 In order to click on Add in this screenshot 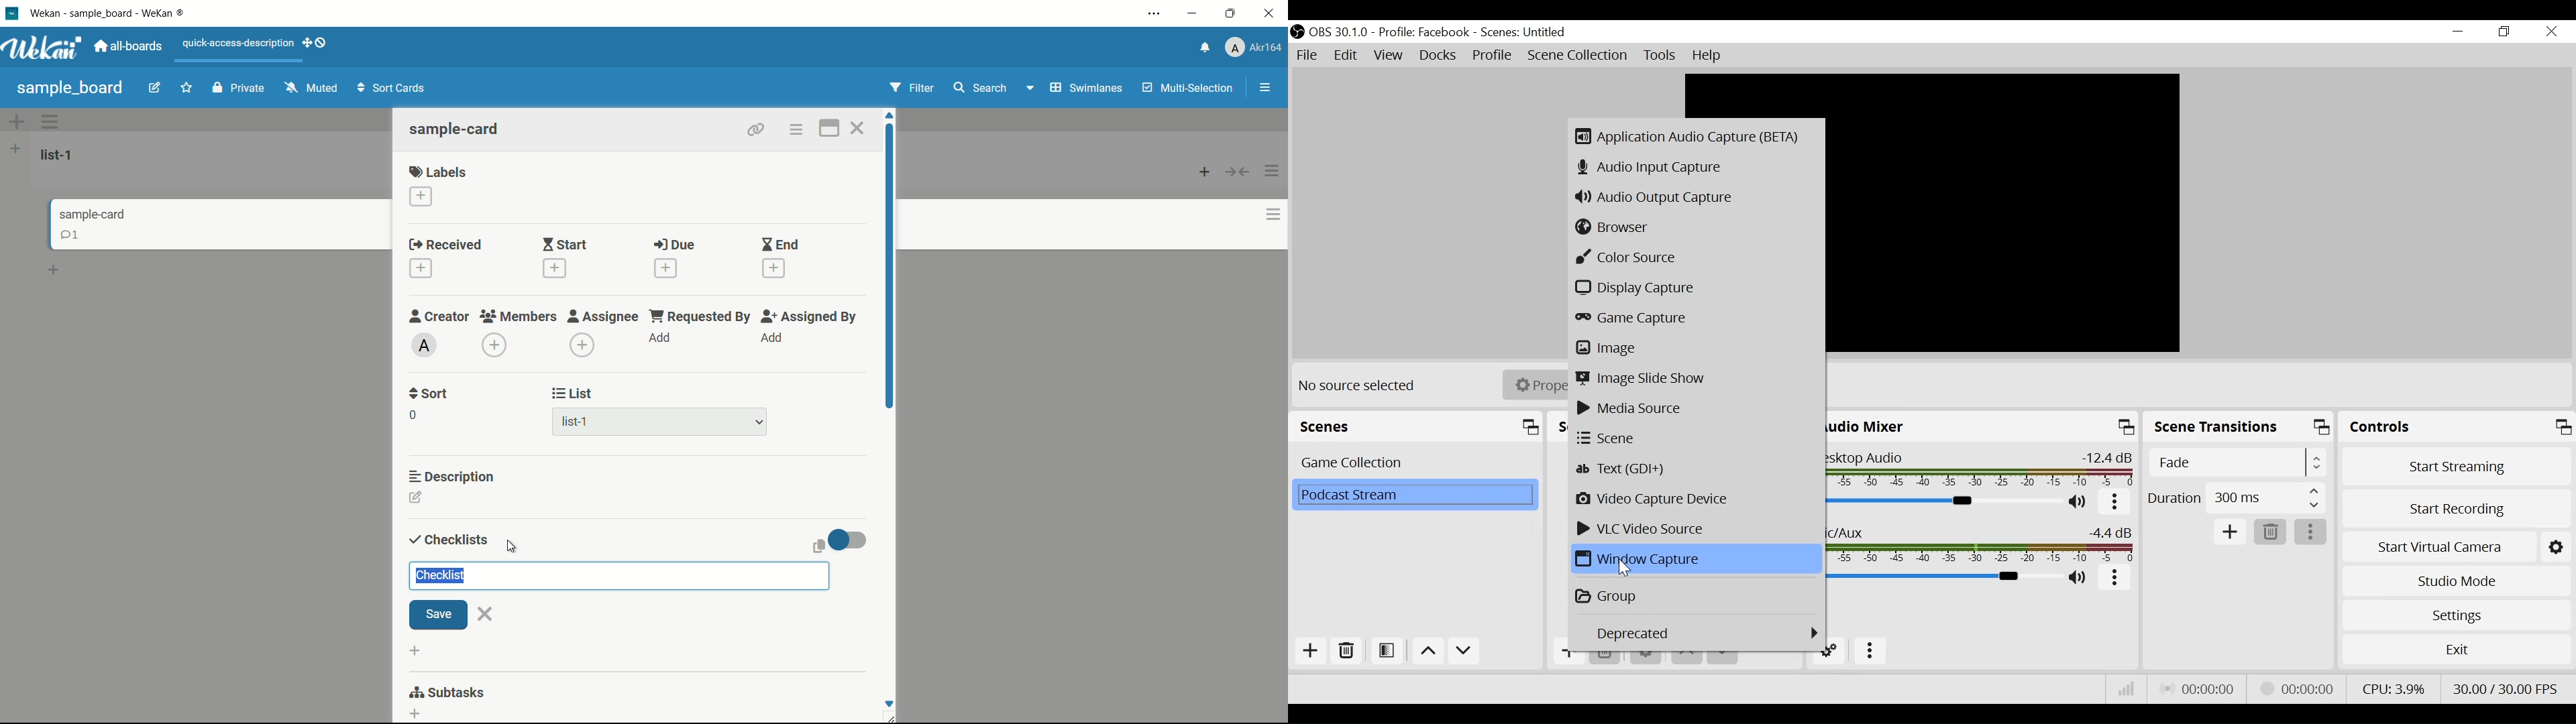, I will do `click(2231, 531)`.